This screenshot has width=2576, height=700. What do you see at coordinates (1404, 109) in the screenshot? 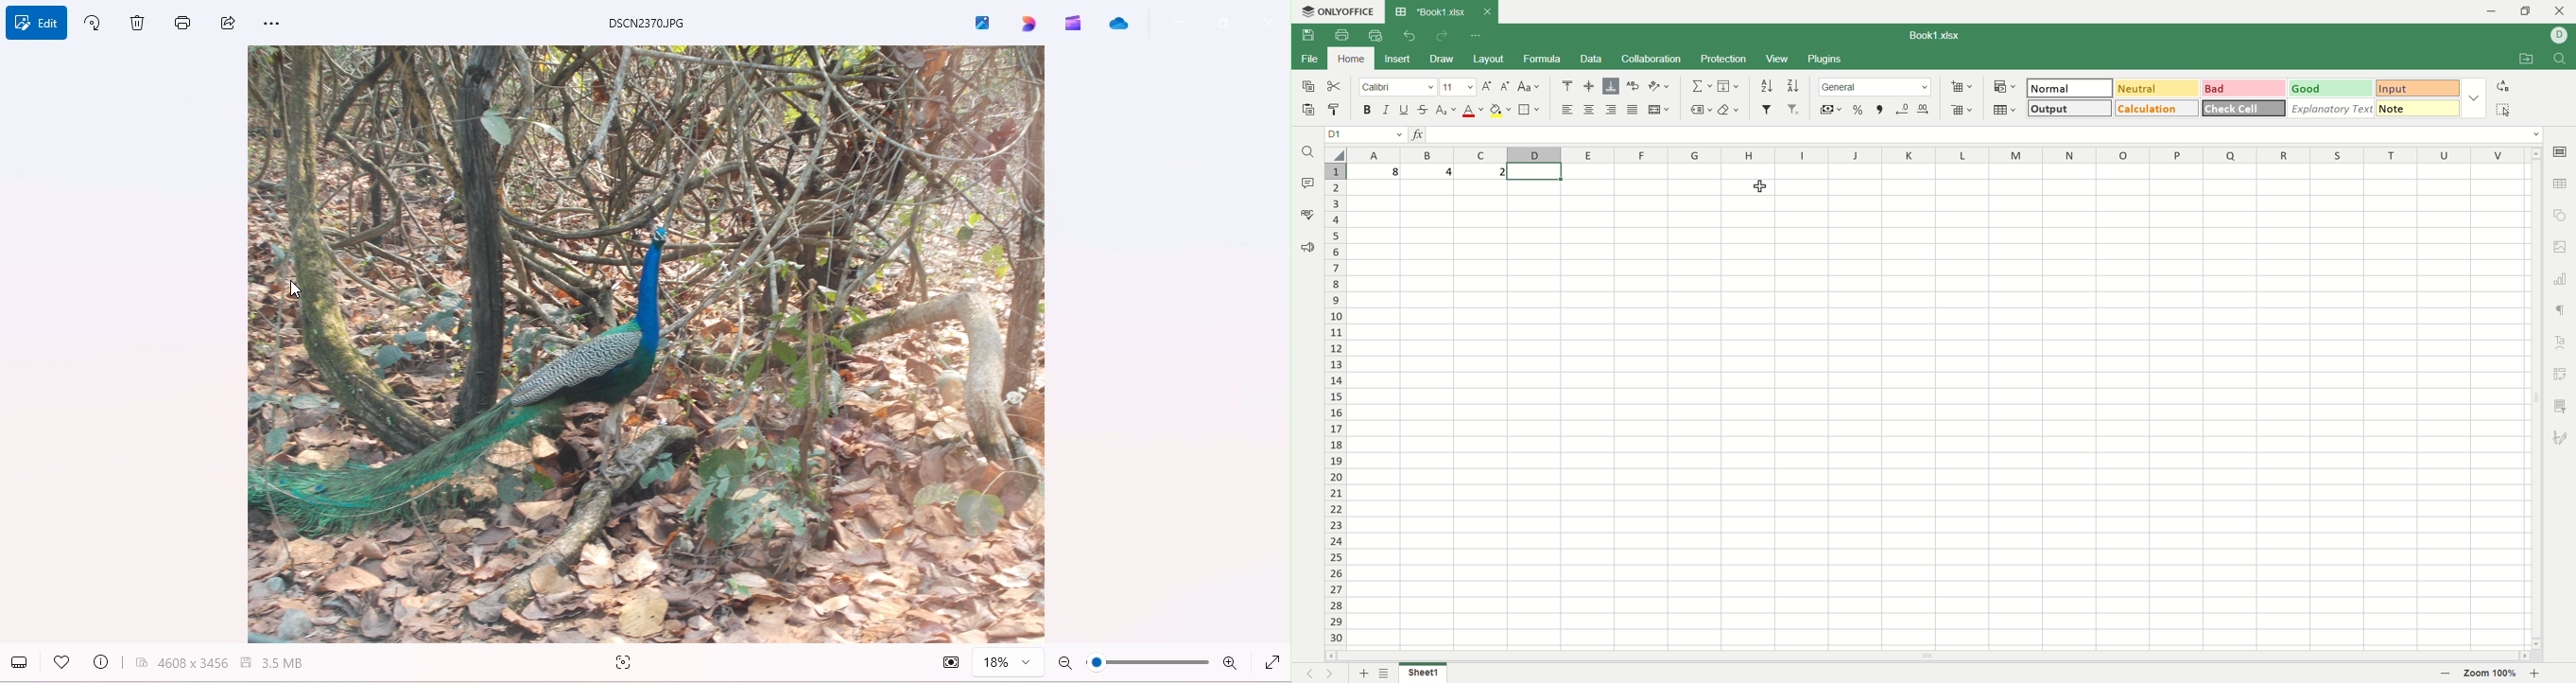
I see `underline` at bounding box center [1404, 109].